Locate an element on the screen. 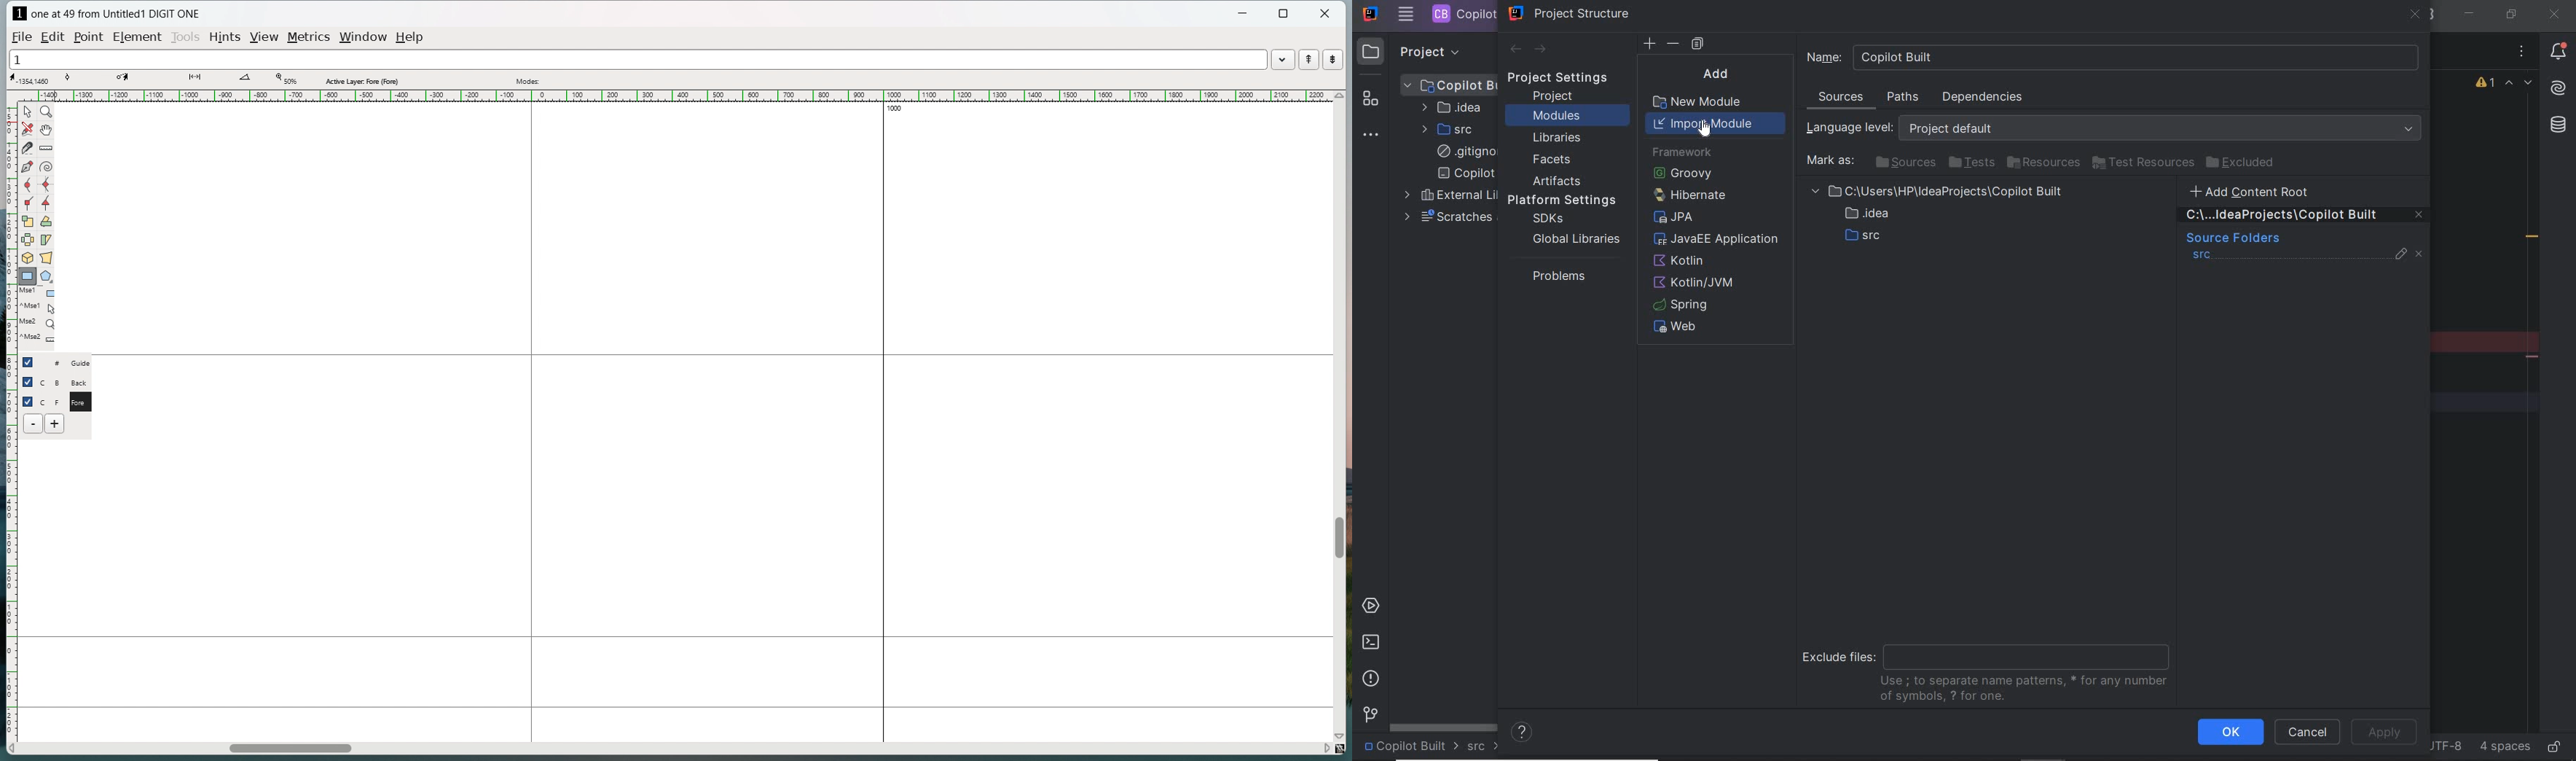  import module is located at coordinates (1716, 123).